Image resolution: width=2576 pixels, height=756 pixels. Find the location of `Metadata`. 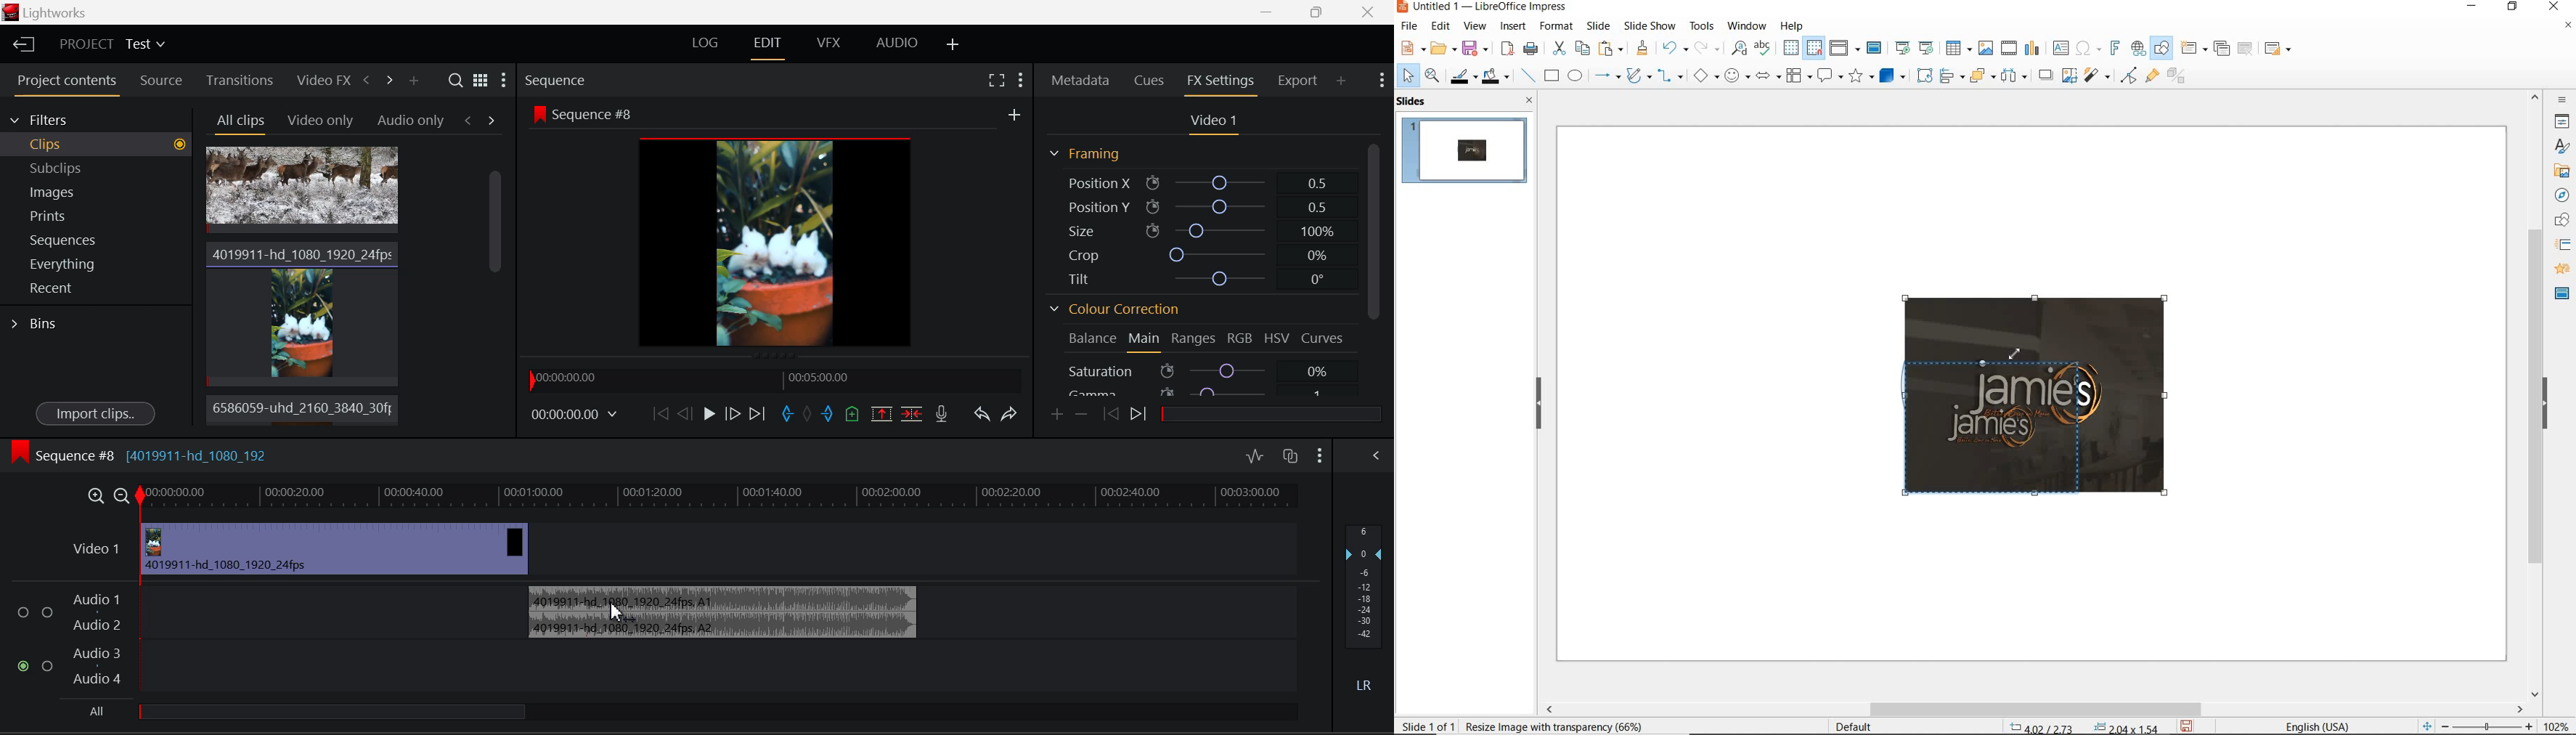

Metadata is located at coordinates (1082, 79).